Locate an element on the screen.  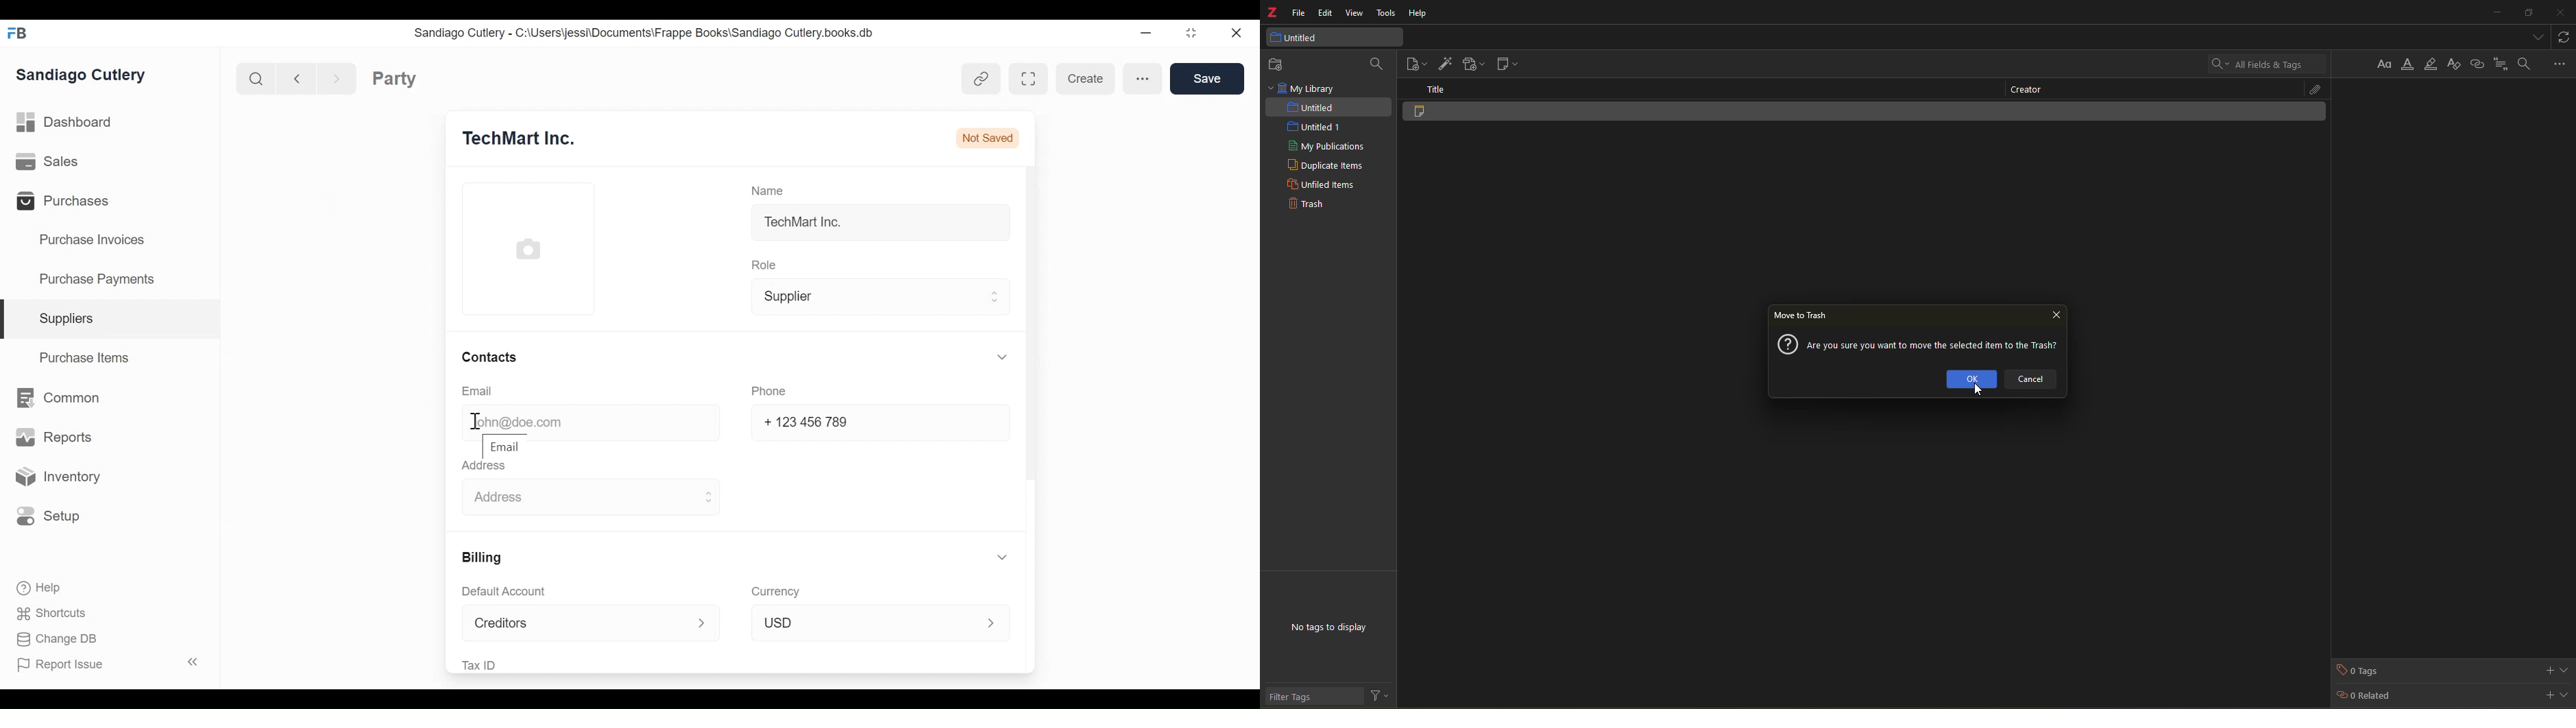
Currency is located at coordinates (776, 590).